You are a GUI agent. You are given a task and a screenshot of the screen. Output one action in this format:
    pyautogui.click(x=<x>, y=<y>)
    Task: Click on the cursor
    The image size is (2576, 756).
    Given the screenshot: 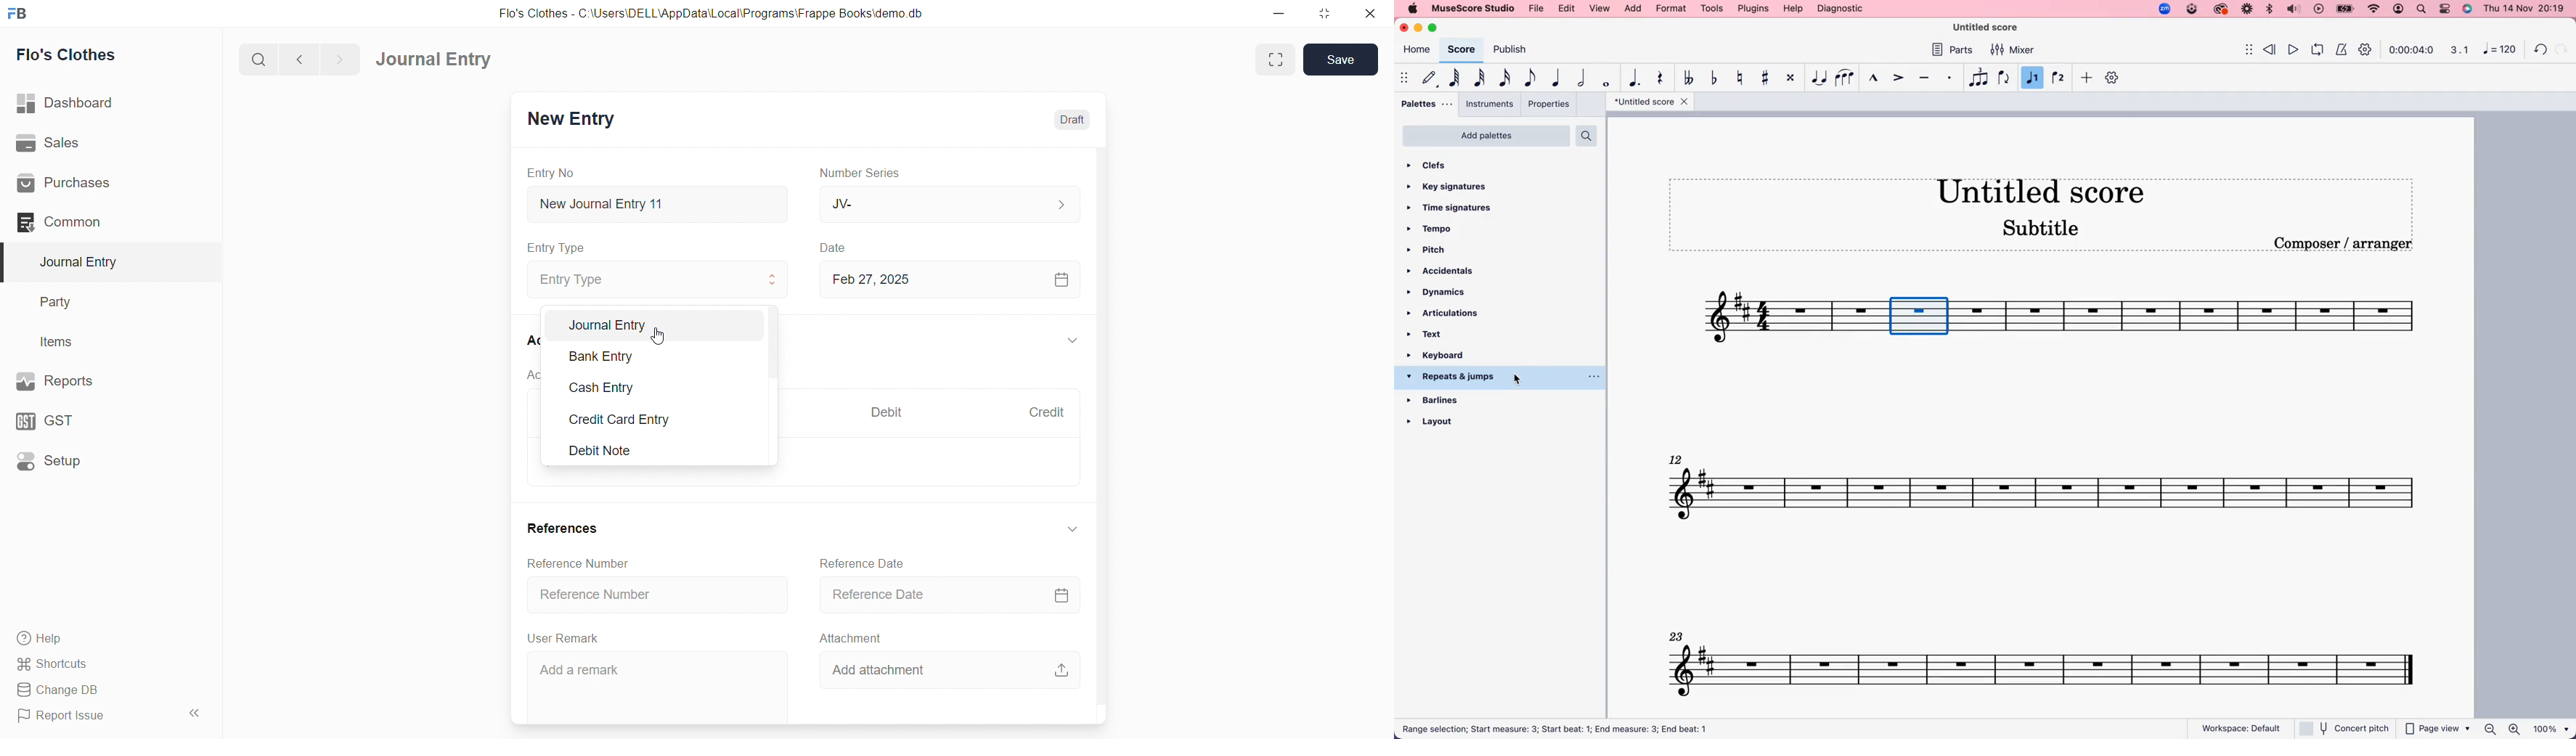 What is the action you would take?
    pyautogui.click(x=662, y=337)
    